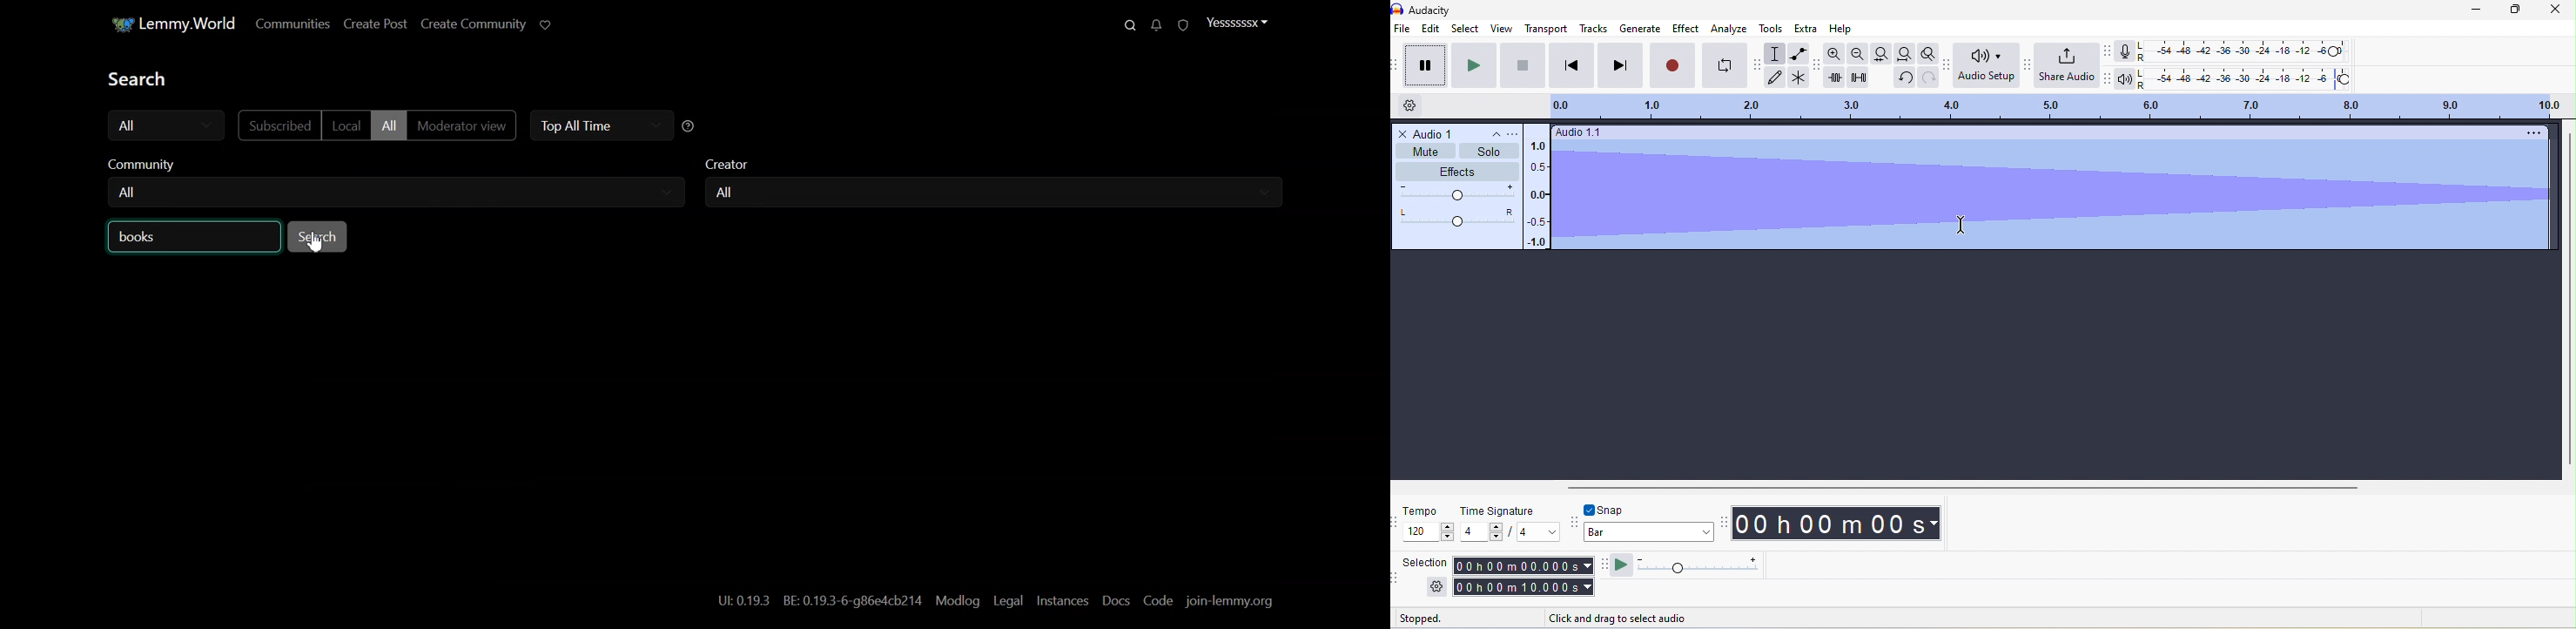  What do you see at coordinates (1490, 152) in the screenshot?
I see `solo` at bounding box center [1490, 152].